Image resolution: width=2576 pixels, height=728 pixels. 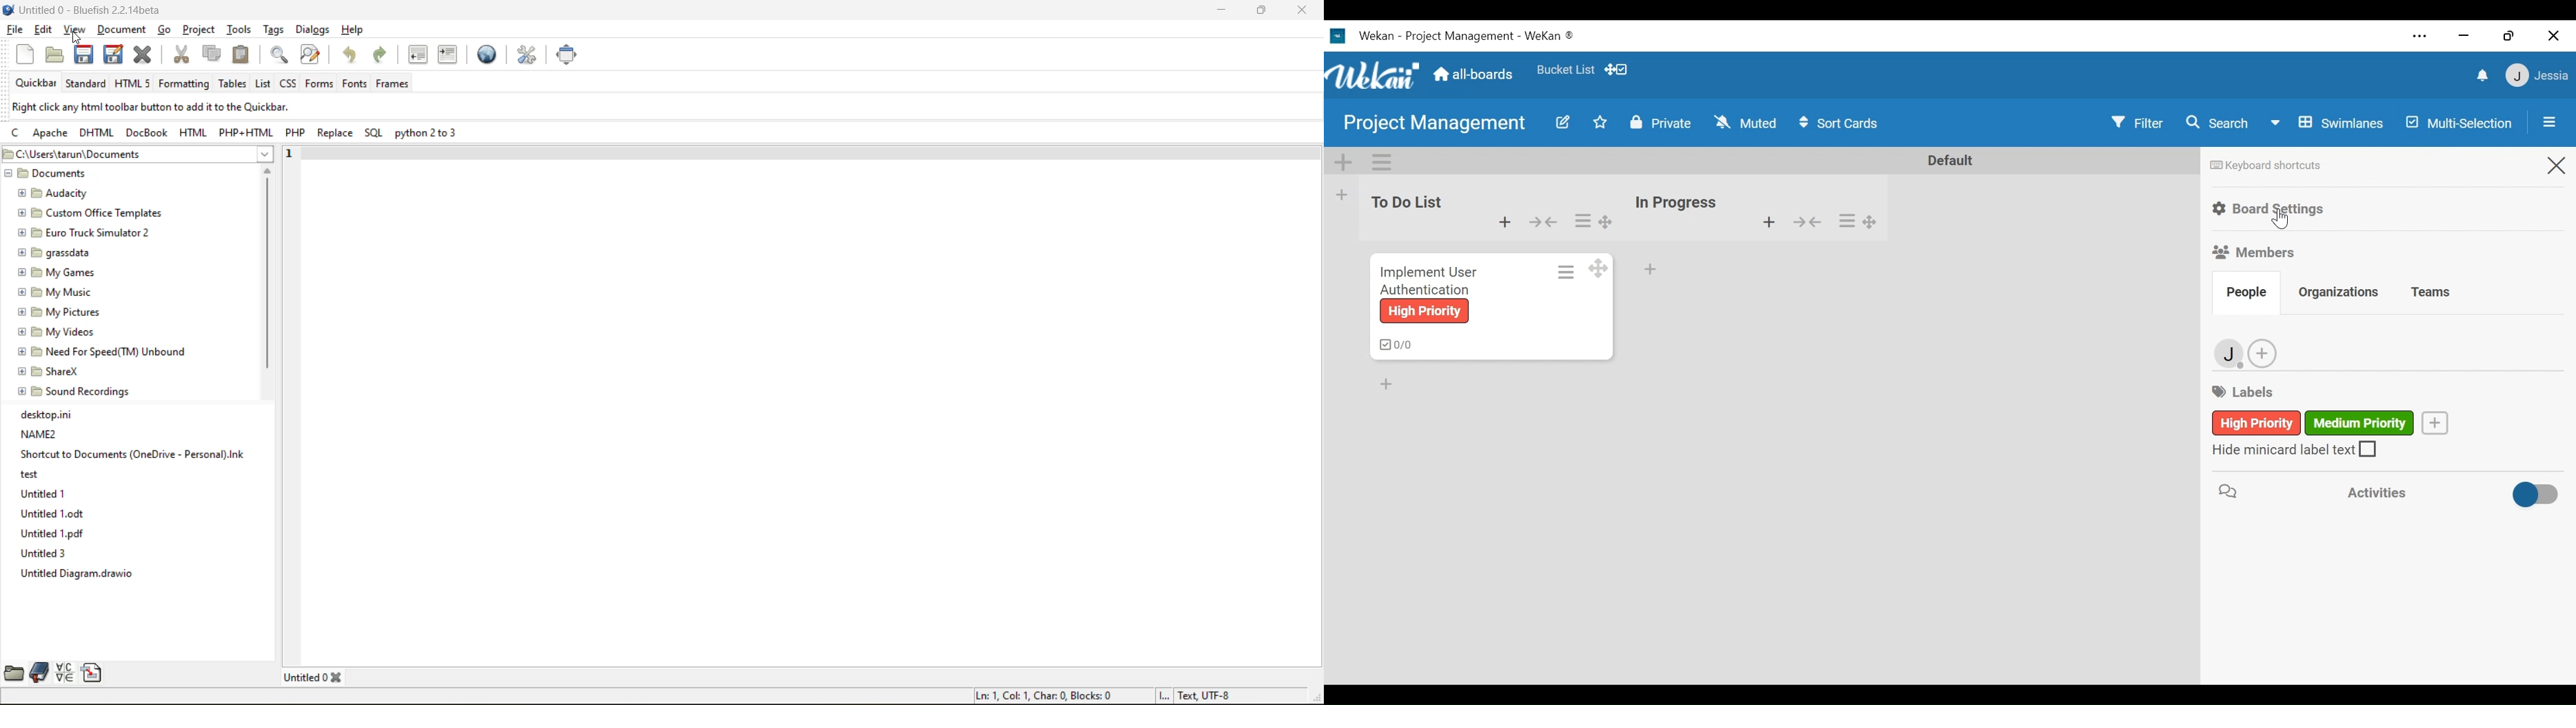 I want to click on My Music, so click(x=52, y=292).